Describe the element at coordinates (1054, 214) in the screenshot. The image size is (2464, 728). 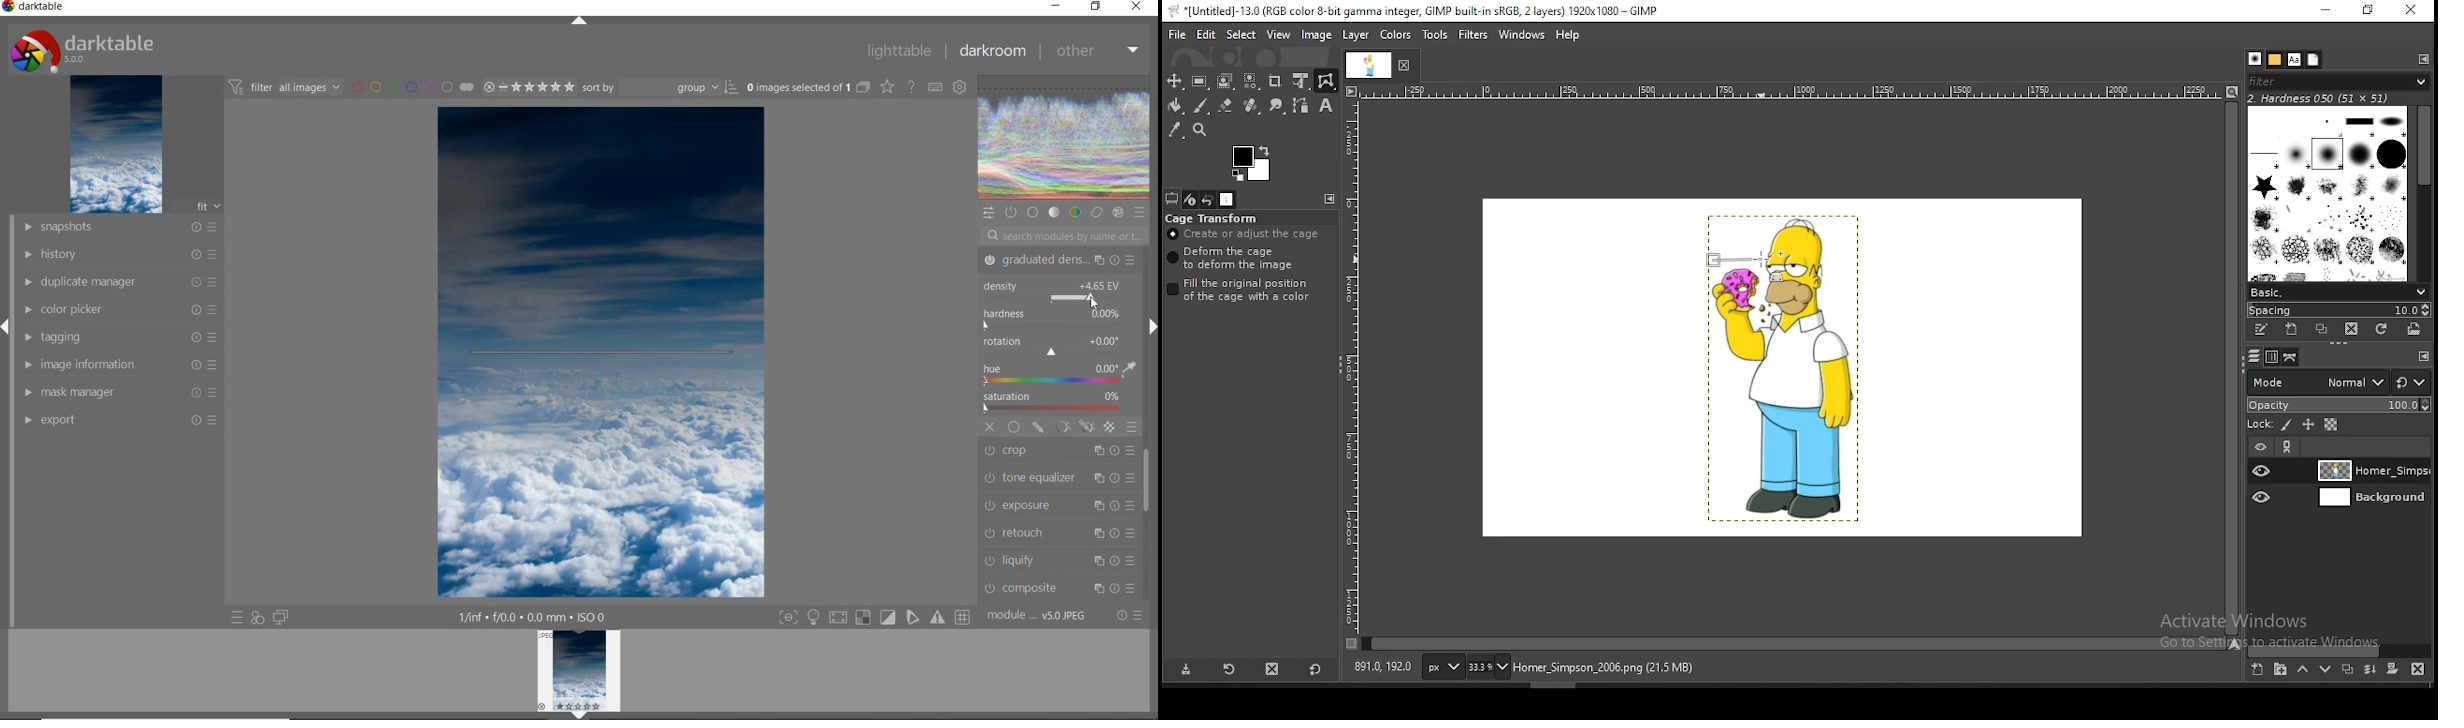
I see `TONE` at that location.